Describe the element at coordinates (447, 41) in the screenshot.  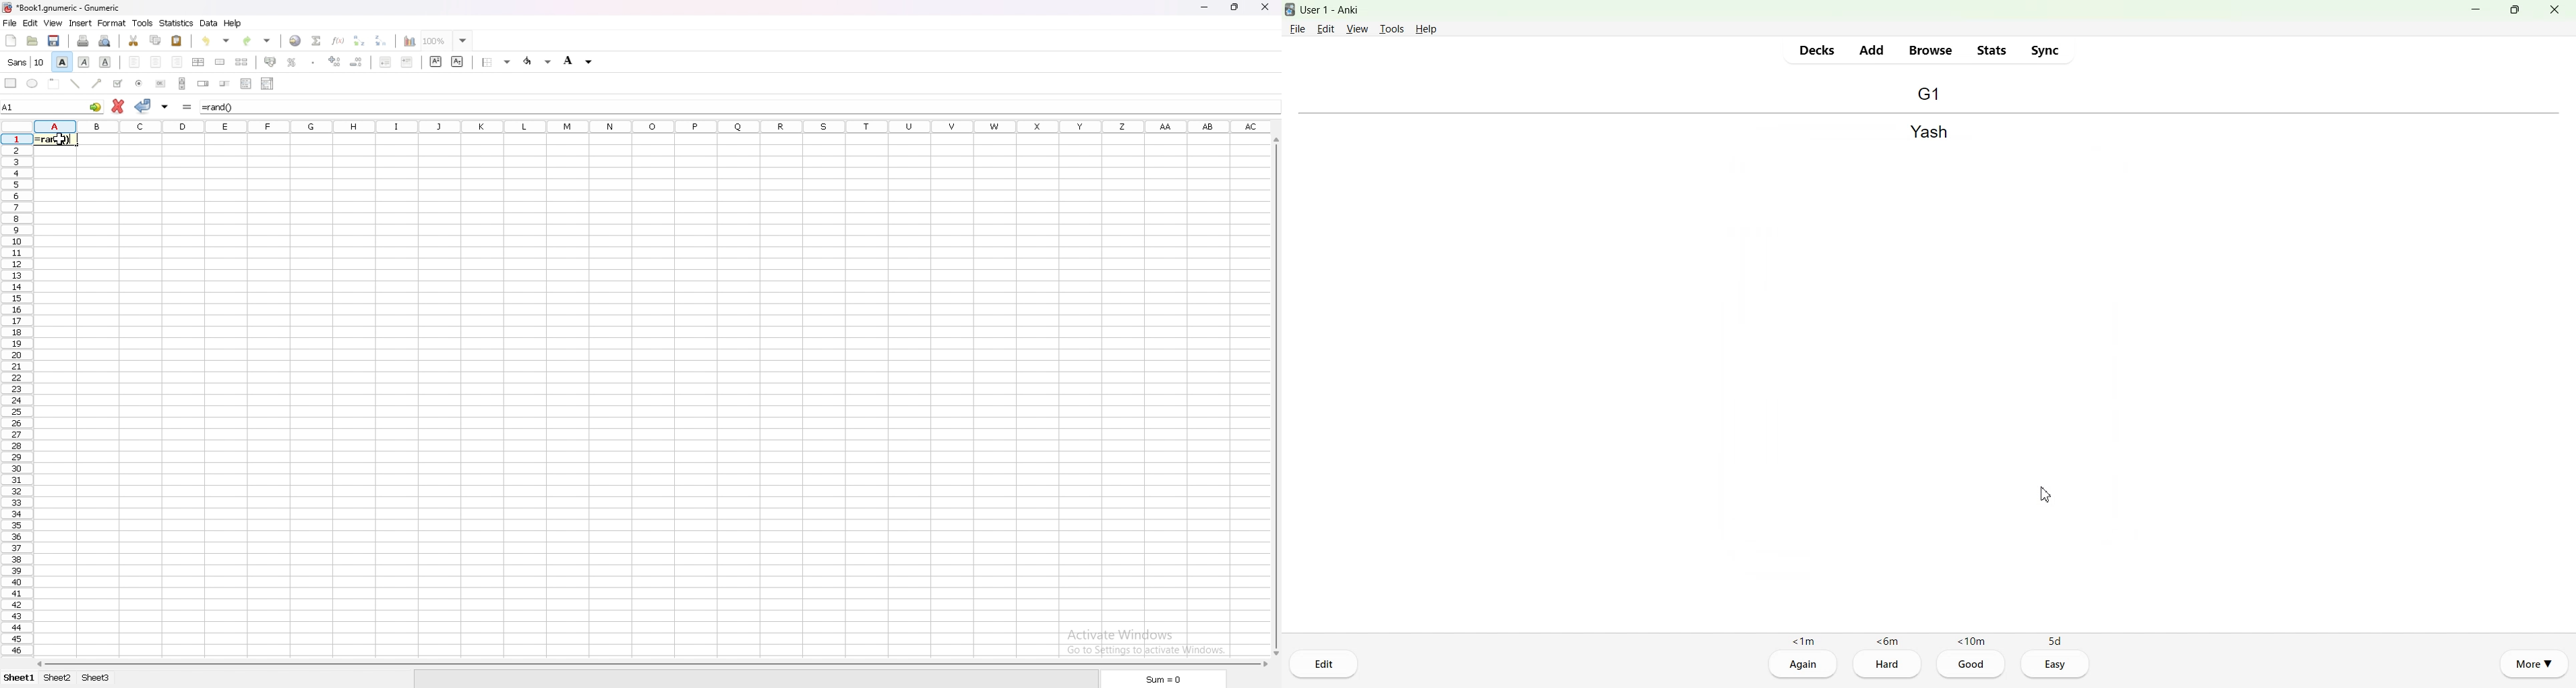
I see `zoom` at that location.